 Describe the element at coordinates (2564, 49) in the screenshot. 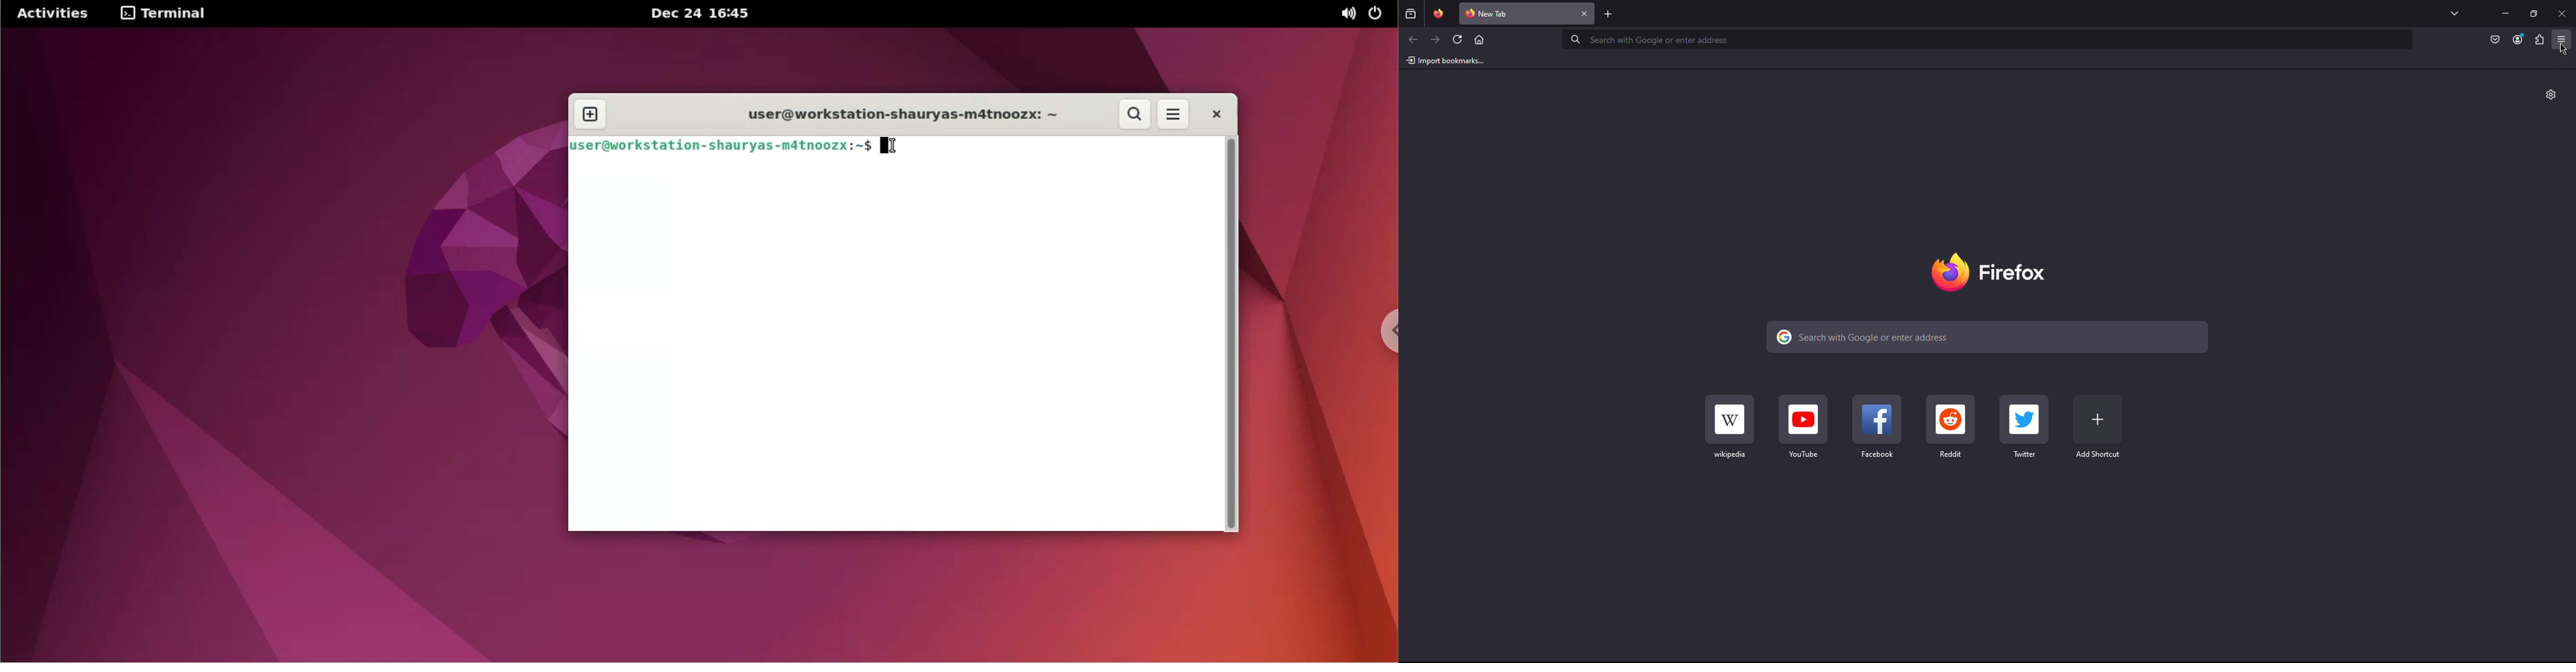

I see `cursor` at that location.